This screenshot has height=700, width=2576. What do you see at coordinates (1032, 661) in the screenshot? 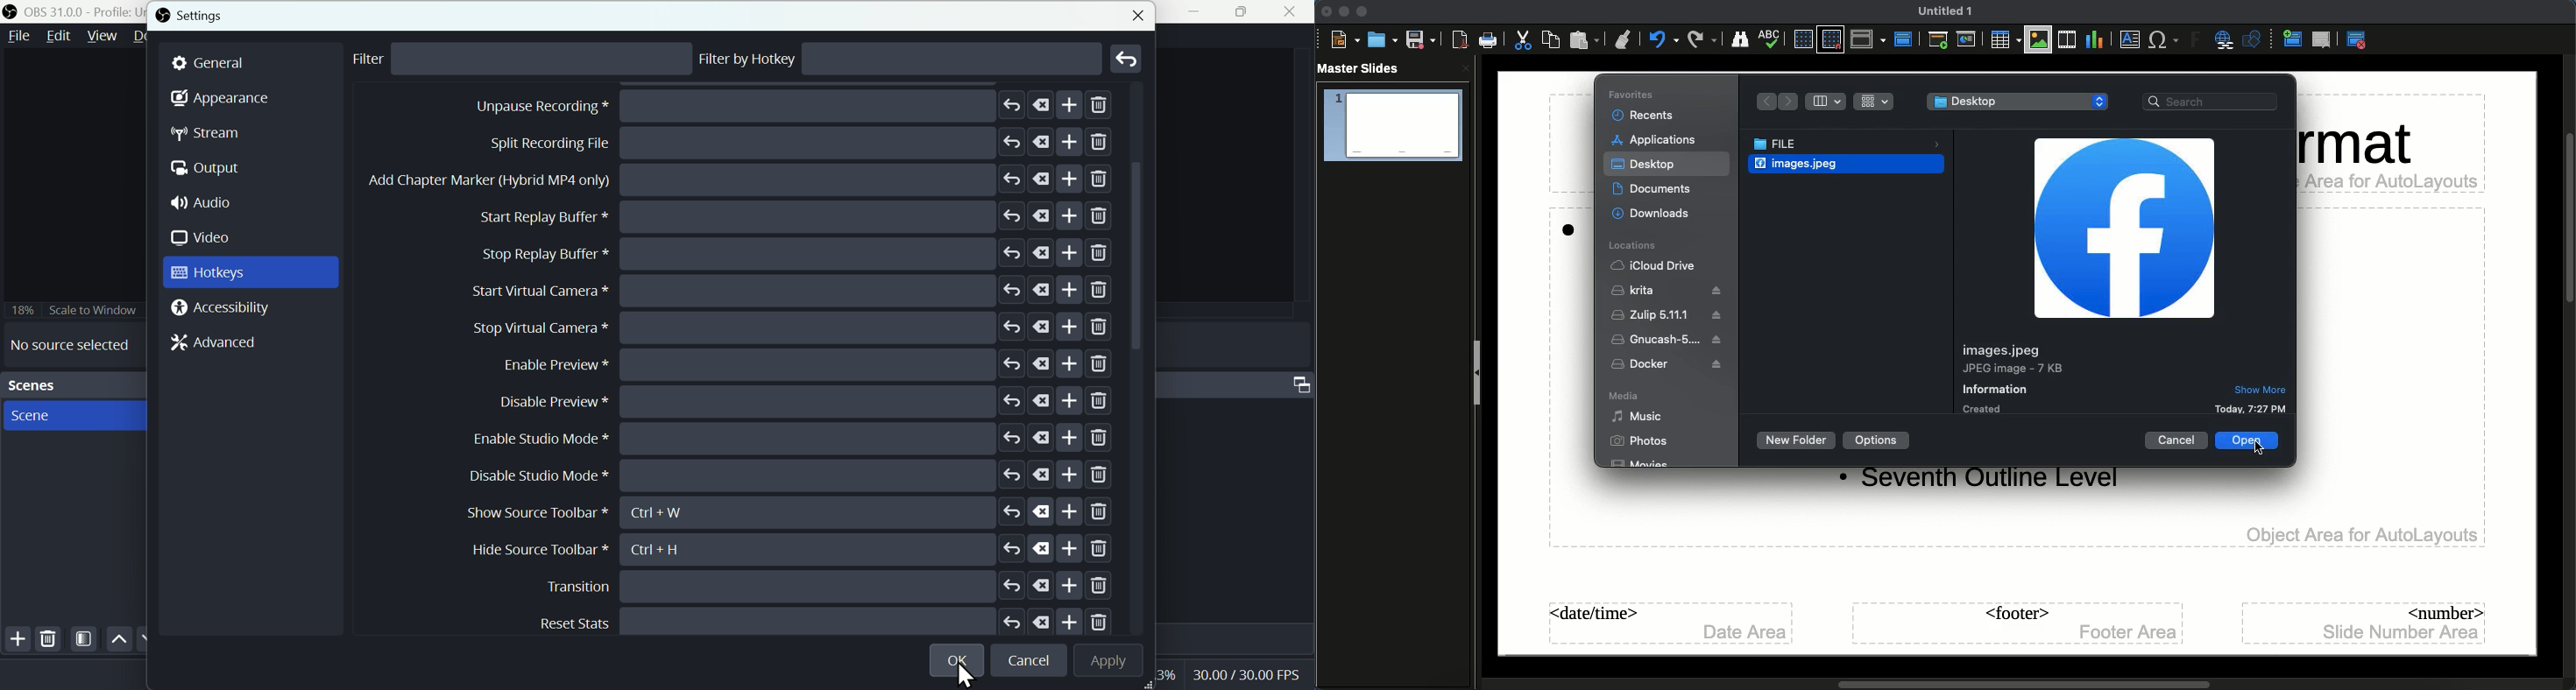
I see `cancel` at bounding box center [1032, 661].